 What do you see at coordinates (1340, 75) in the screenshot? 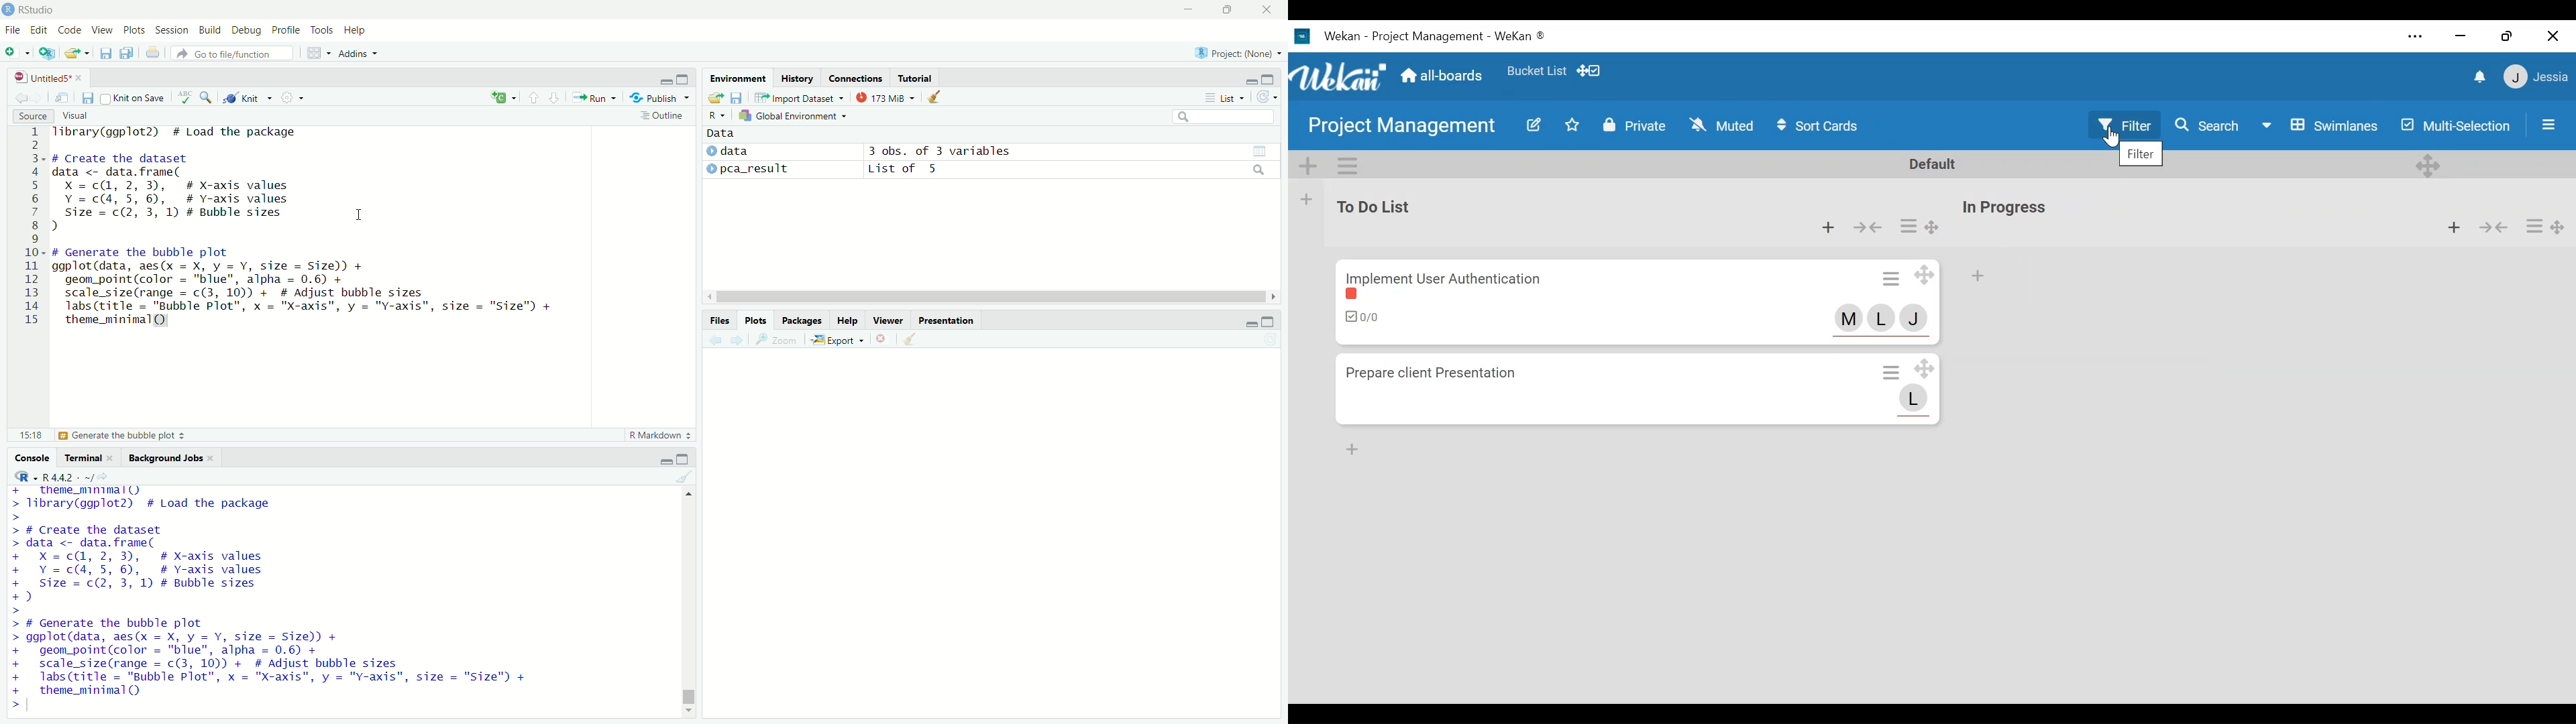
I see `Wekan Logo` at bounding box center [1340, 75].